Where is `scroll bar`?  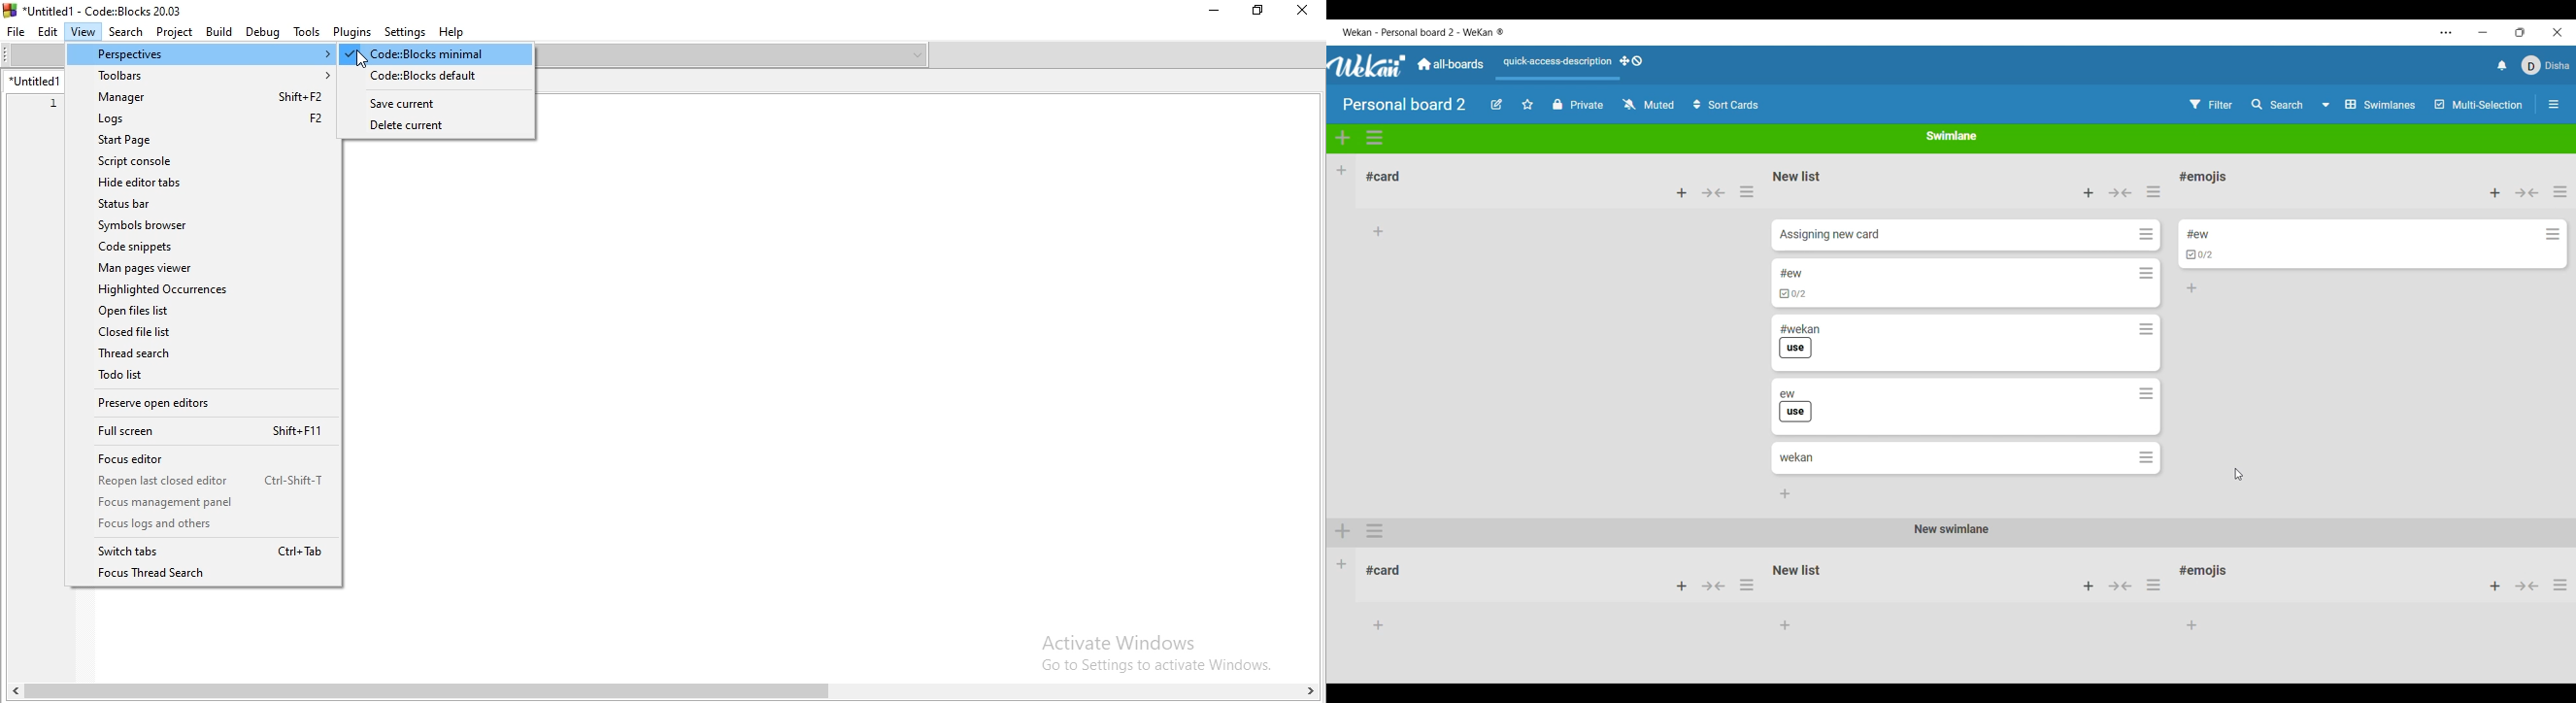
scroll bar is located at coordinates (663, 692).